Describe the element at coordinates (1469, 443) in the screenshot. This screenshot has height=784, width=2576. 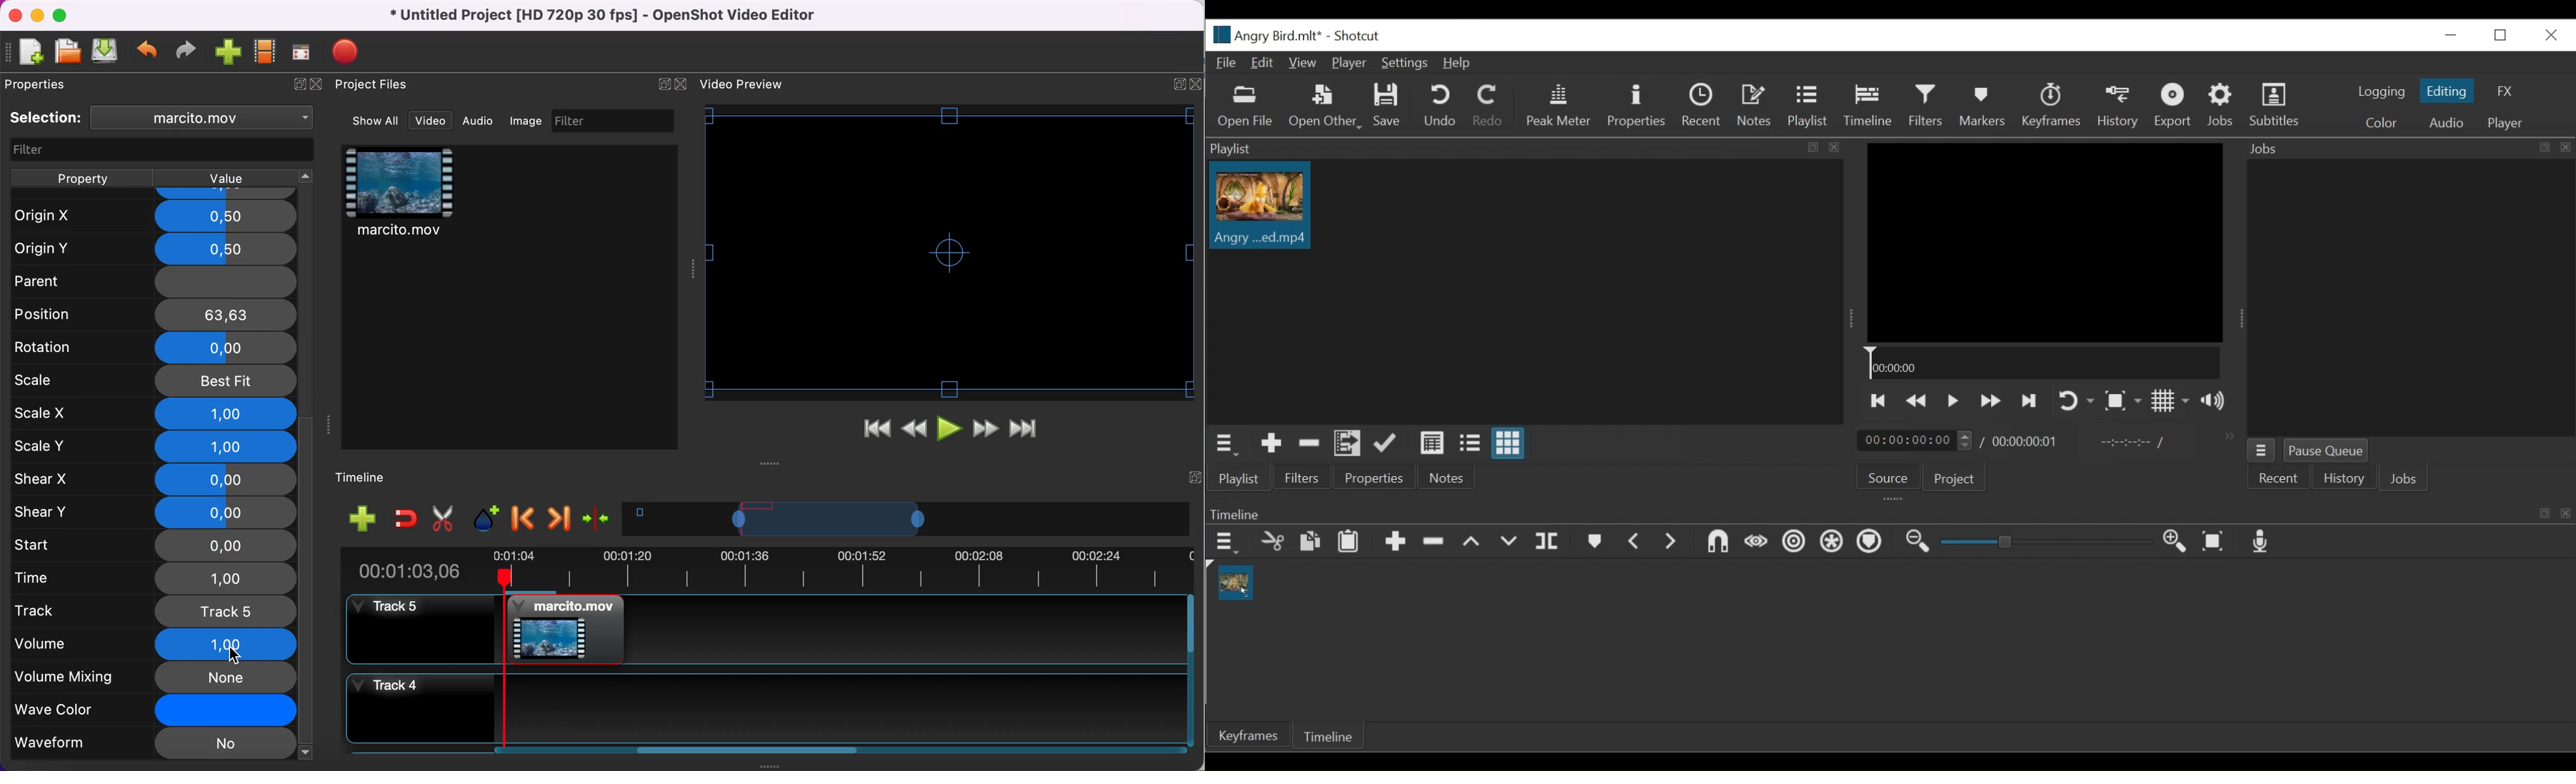
I see `View as files` at that location.